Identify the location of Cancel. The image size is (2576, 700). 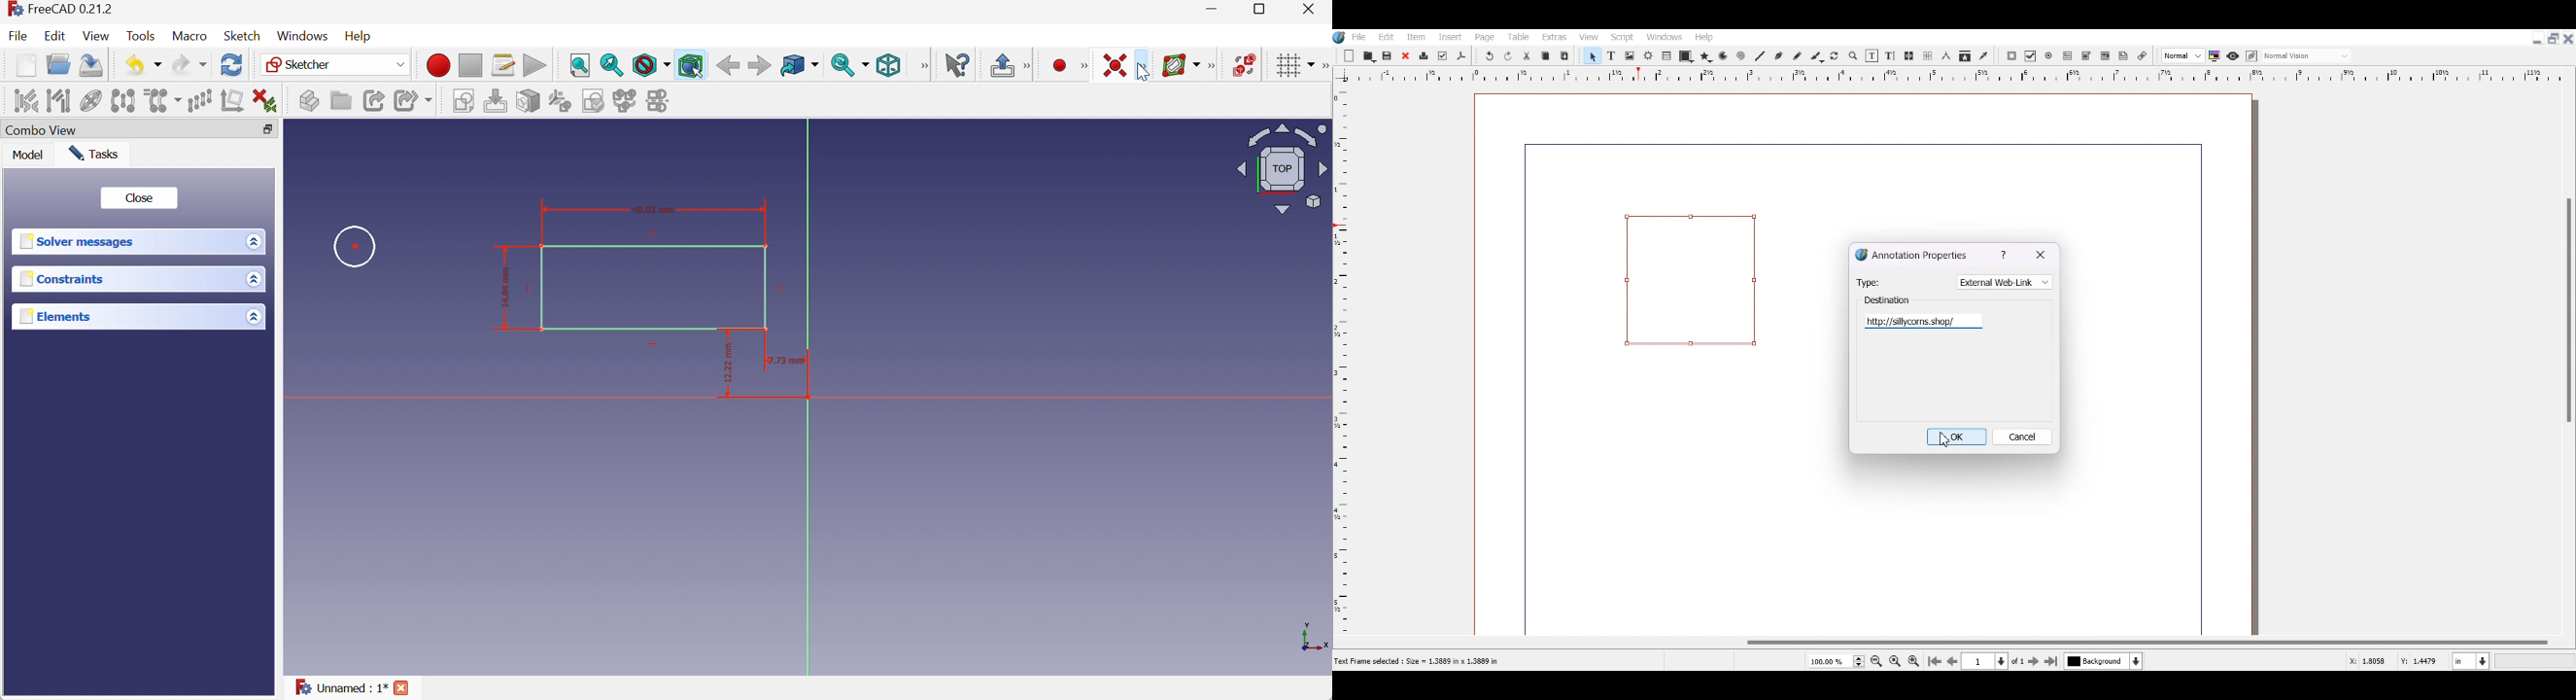
(2024, 437).